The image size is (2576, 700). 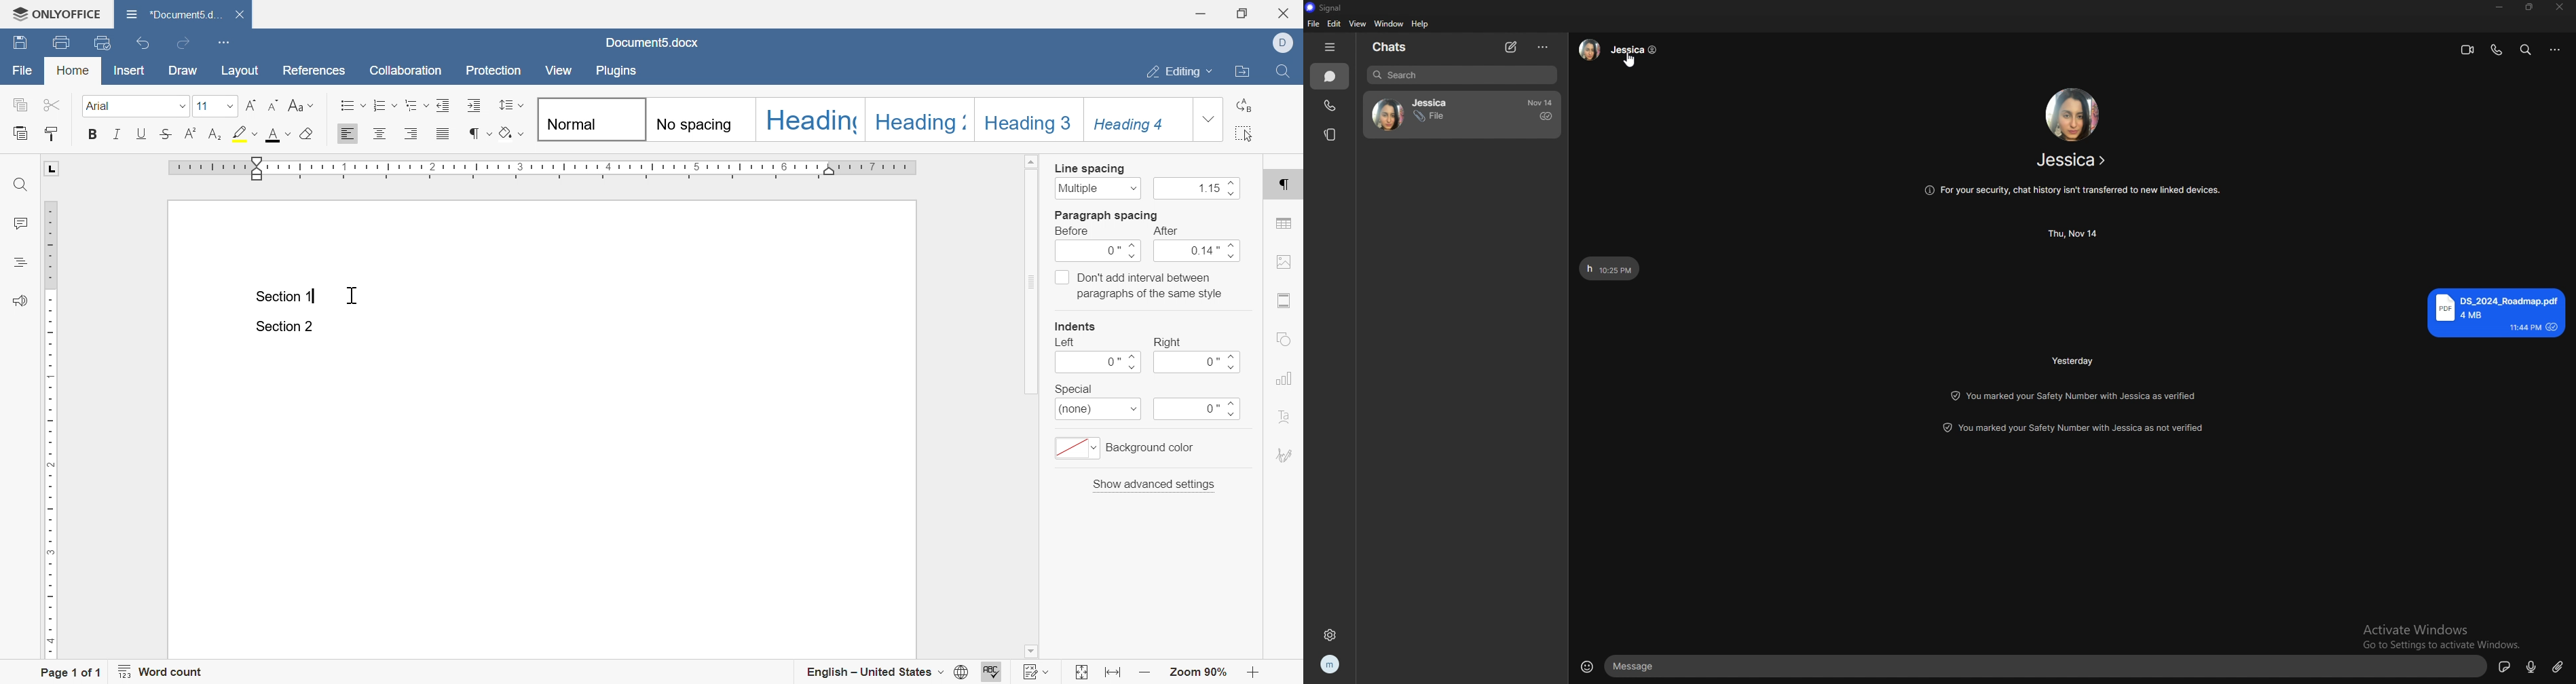 I want to click on feedback & support, so click(x=20, y=301).